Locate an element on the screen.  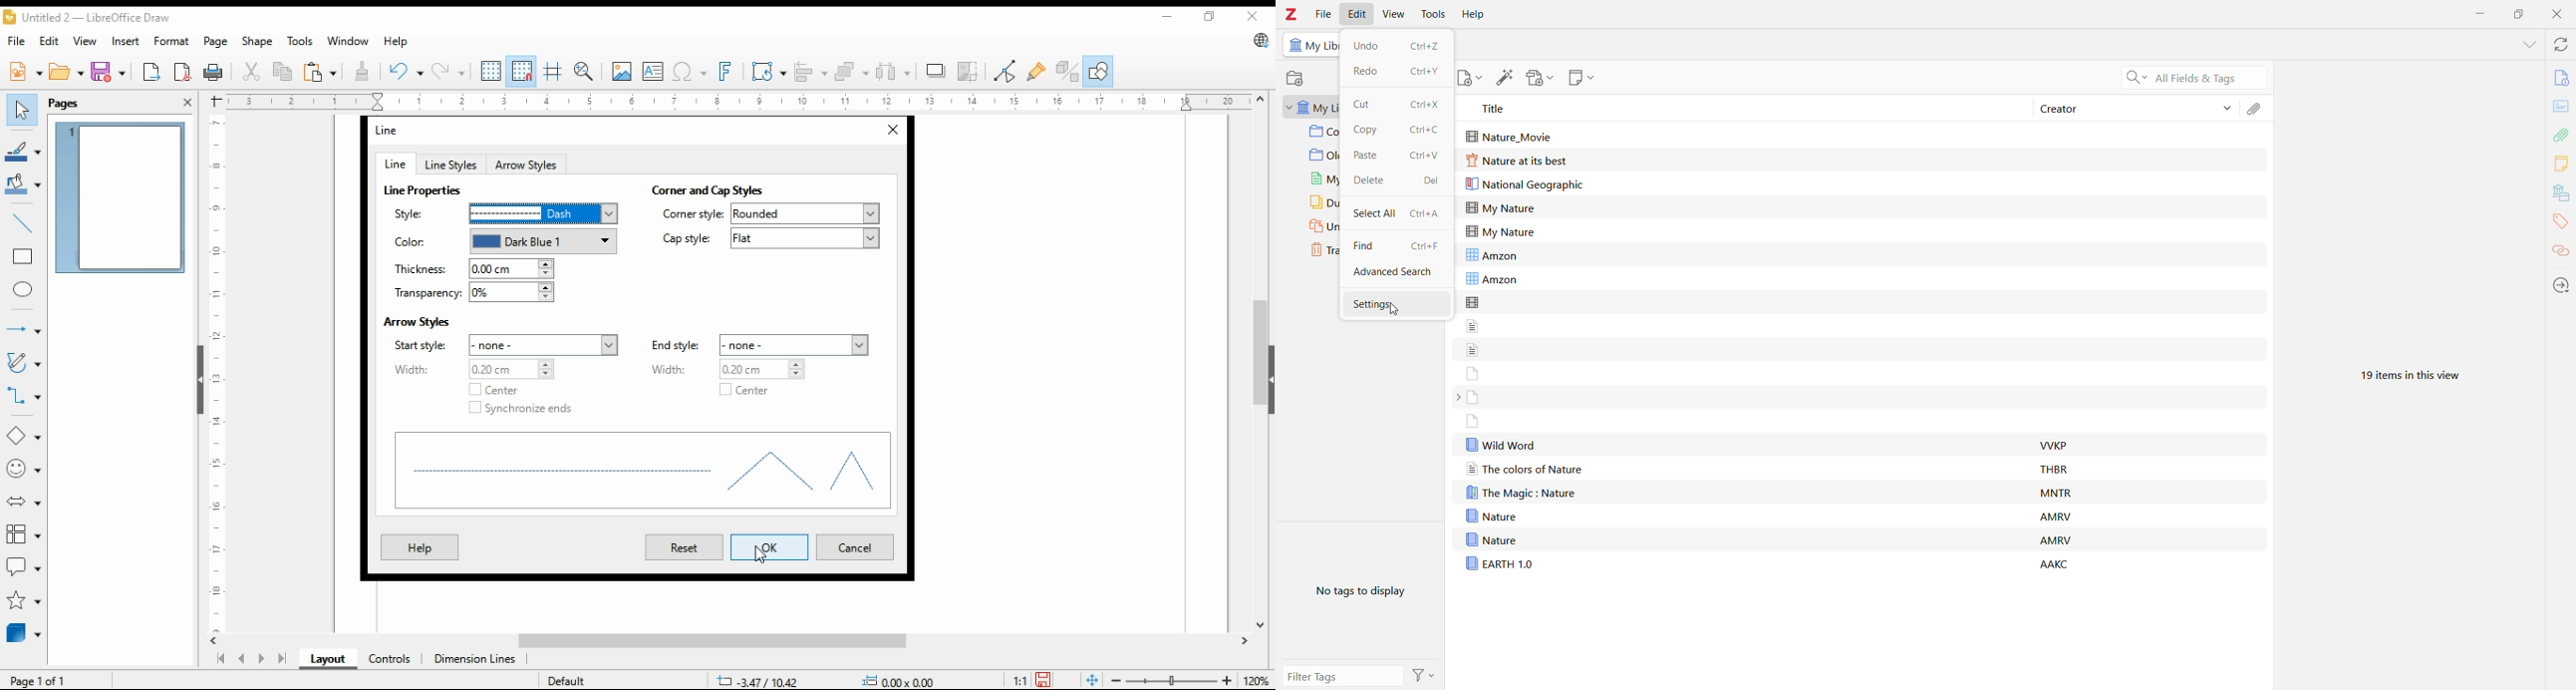
Wild Word is located at coordinates (1501, 444).